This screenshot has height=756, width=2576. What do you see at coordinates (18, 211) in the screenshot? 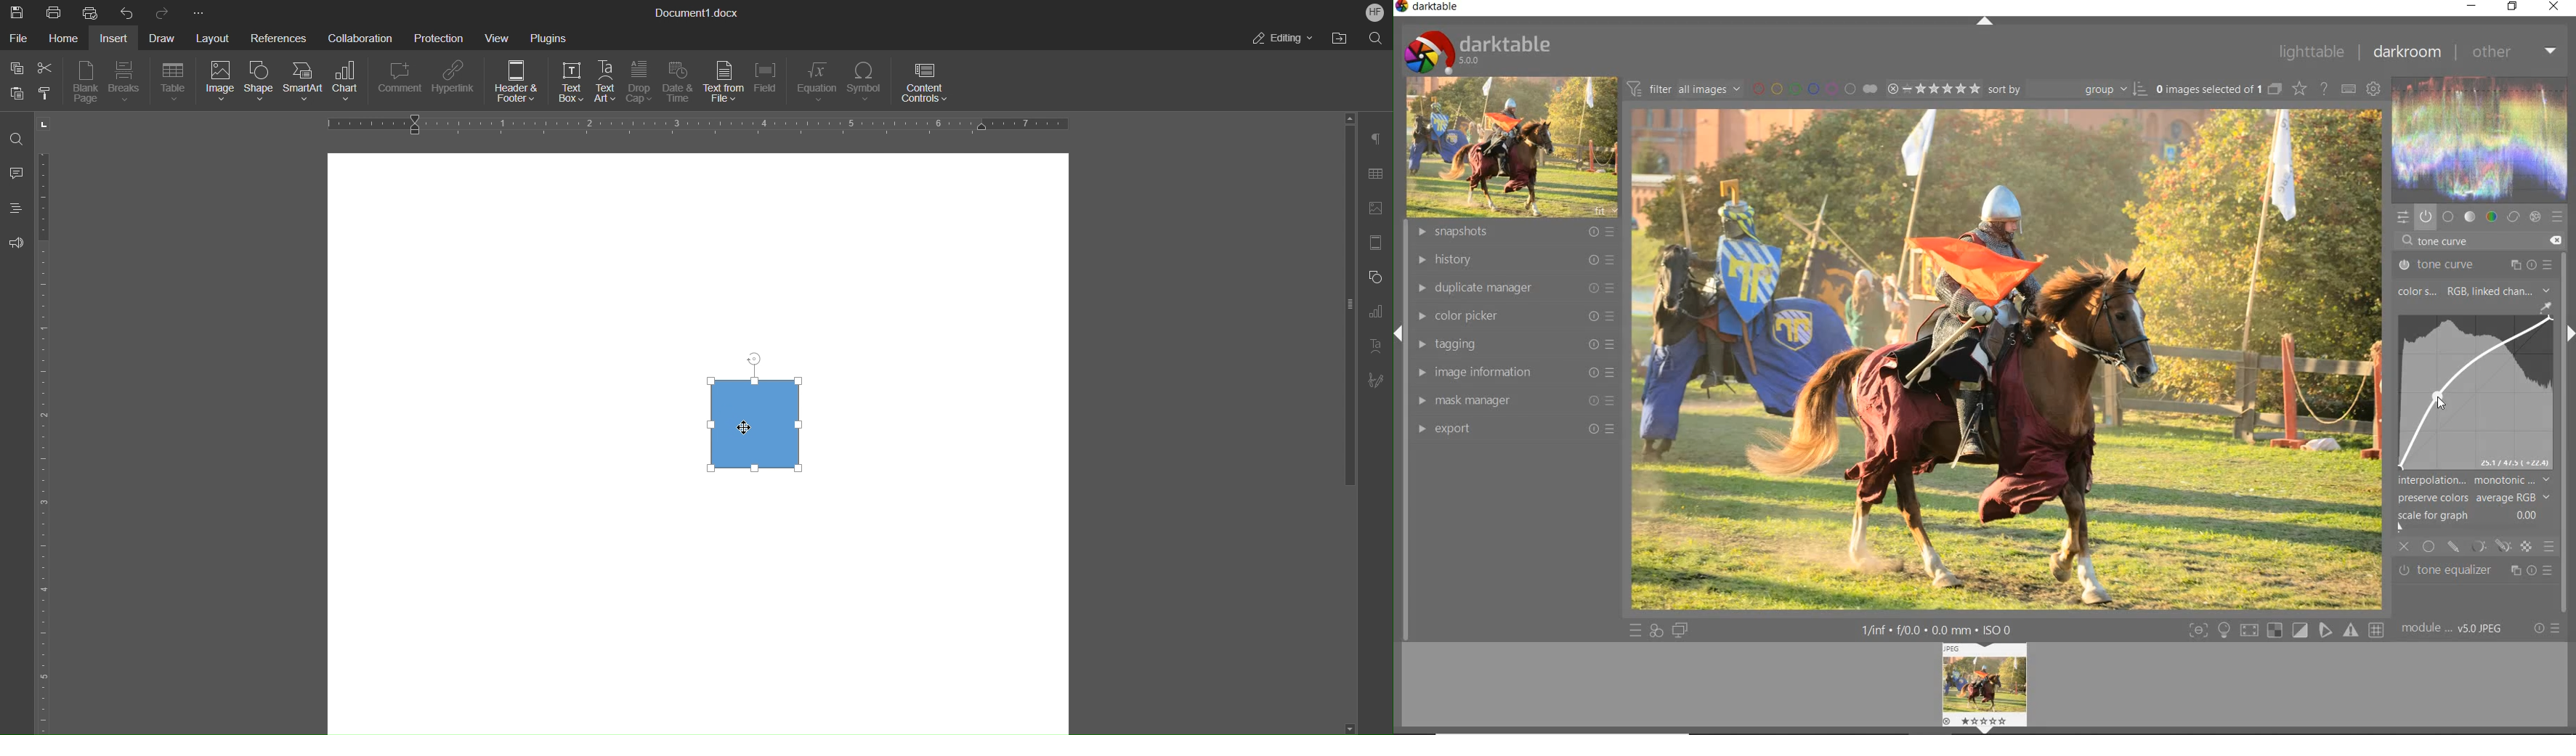
I see `Headings` at bounding box center [18, 211].